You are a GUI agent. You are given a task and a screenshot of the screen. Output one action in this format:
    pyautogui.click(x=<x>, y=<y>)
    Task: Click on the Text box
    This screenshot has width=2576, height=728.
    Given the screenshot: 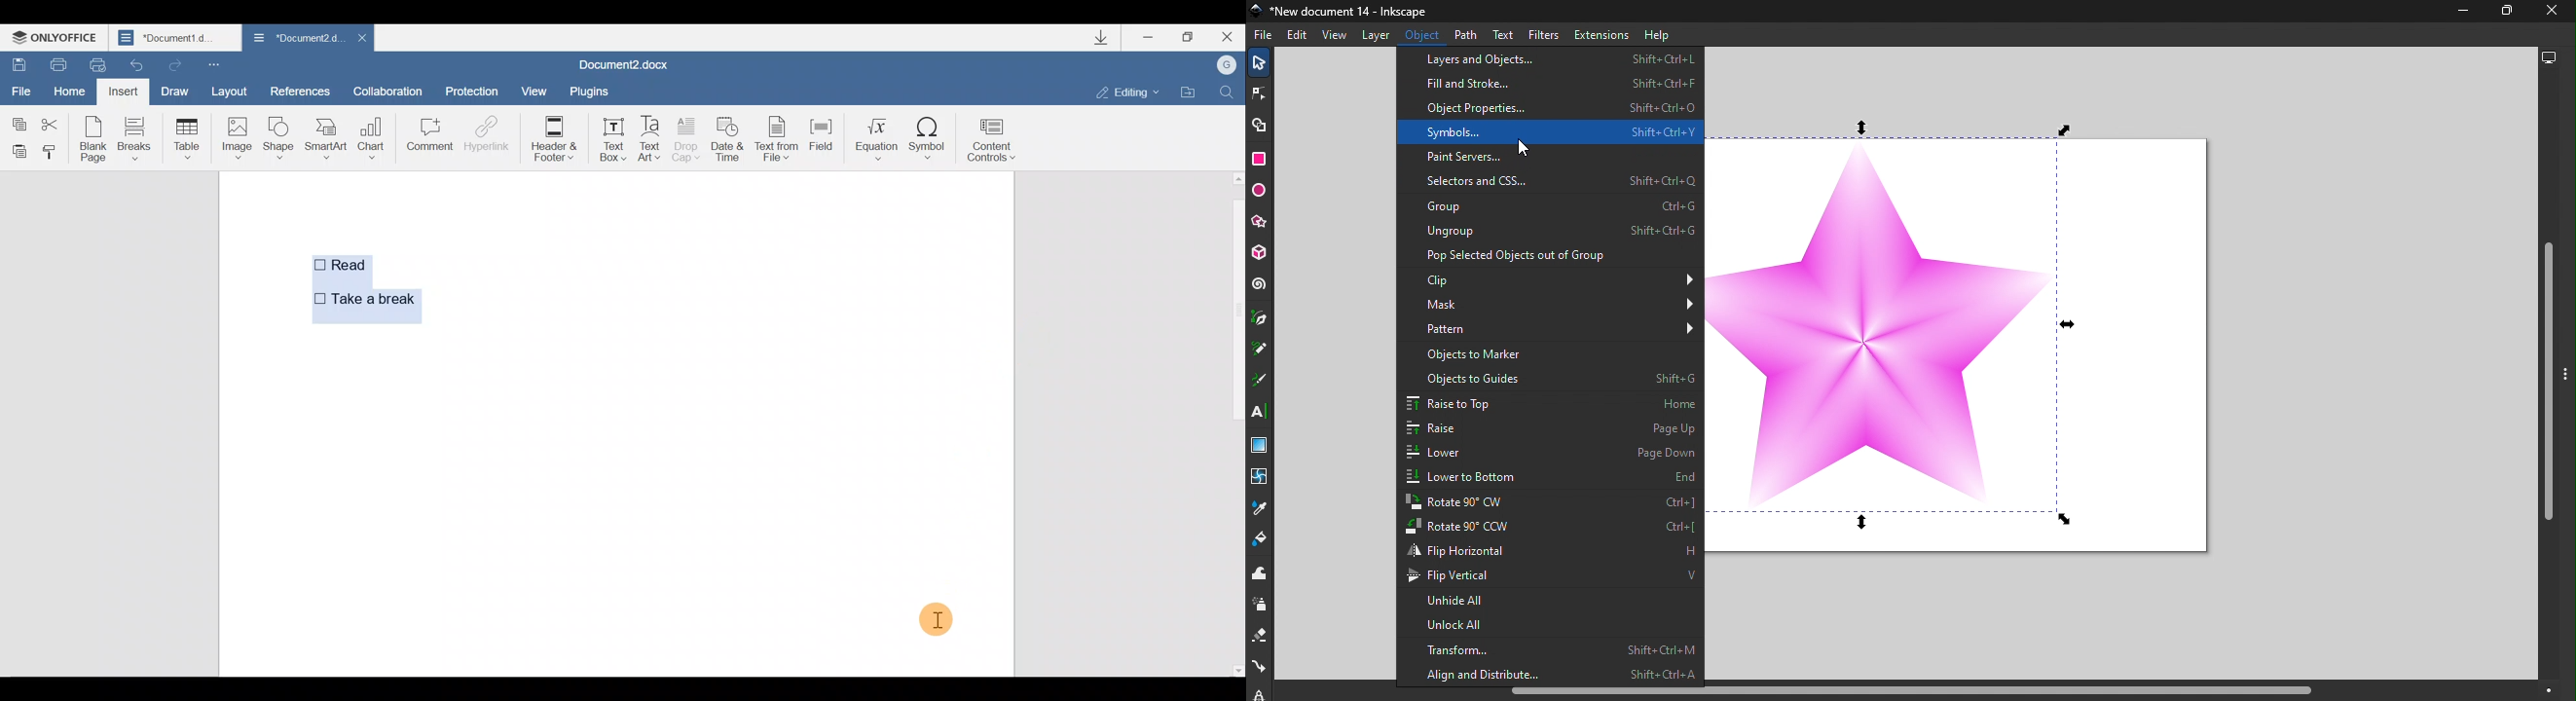 What is the action you would take?
    pyautogui.click(x=613, y=139)
    